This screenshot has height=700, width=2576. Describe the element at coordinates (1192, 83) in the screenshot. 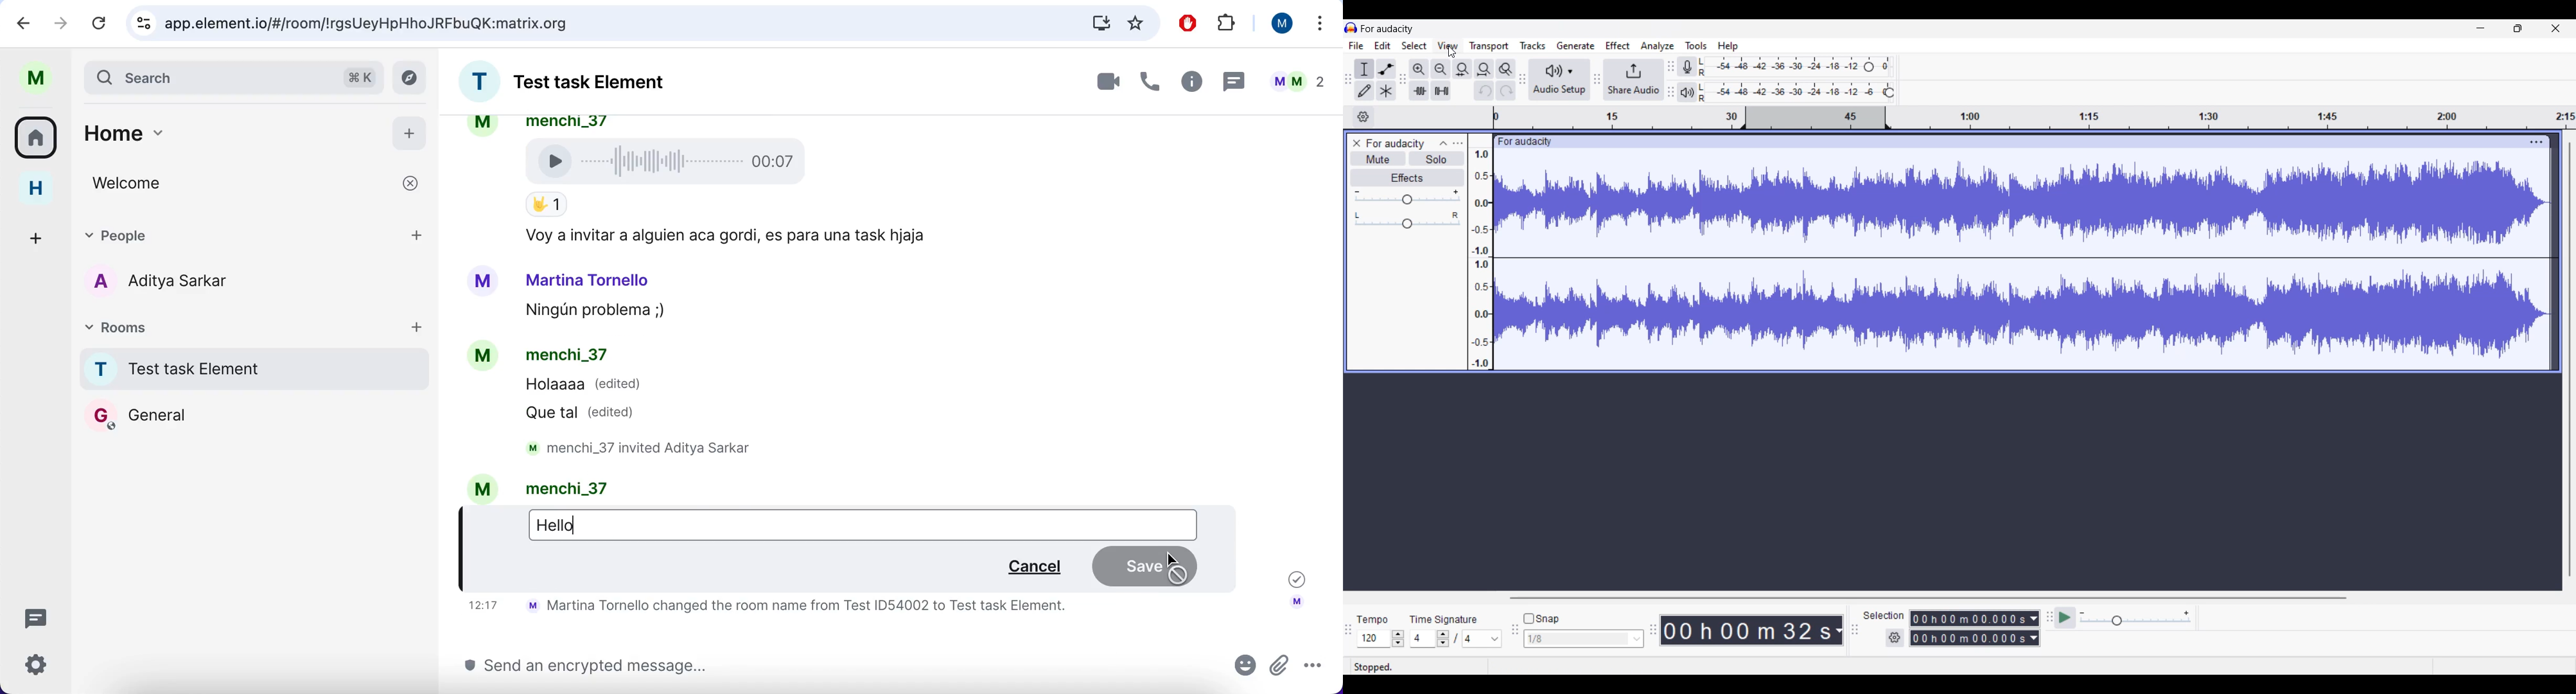

I see `info` at that location.